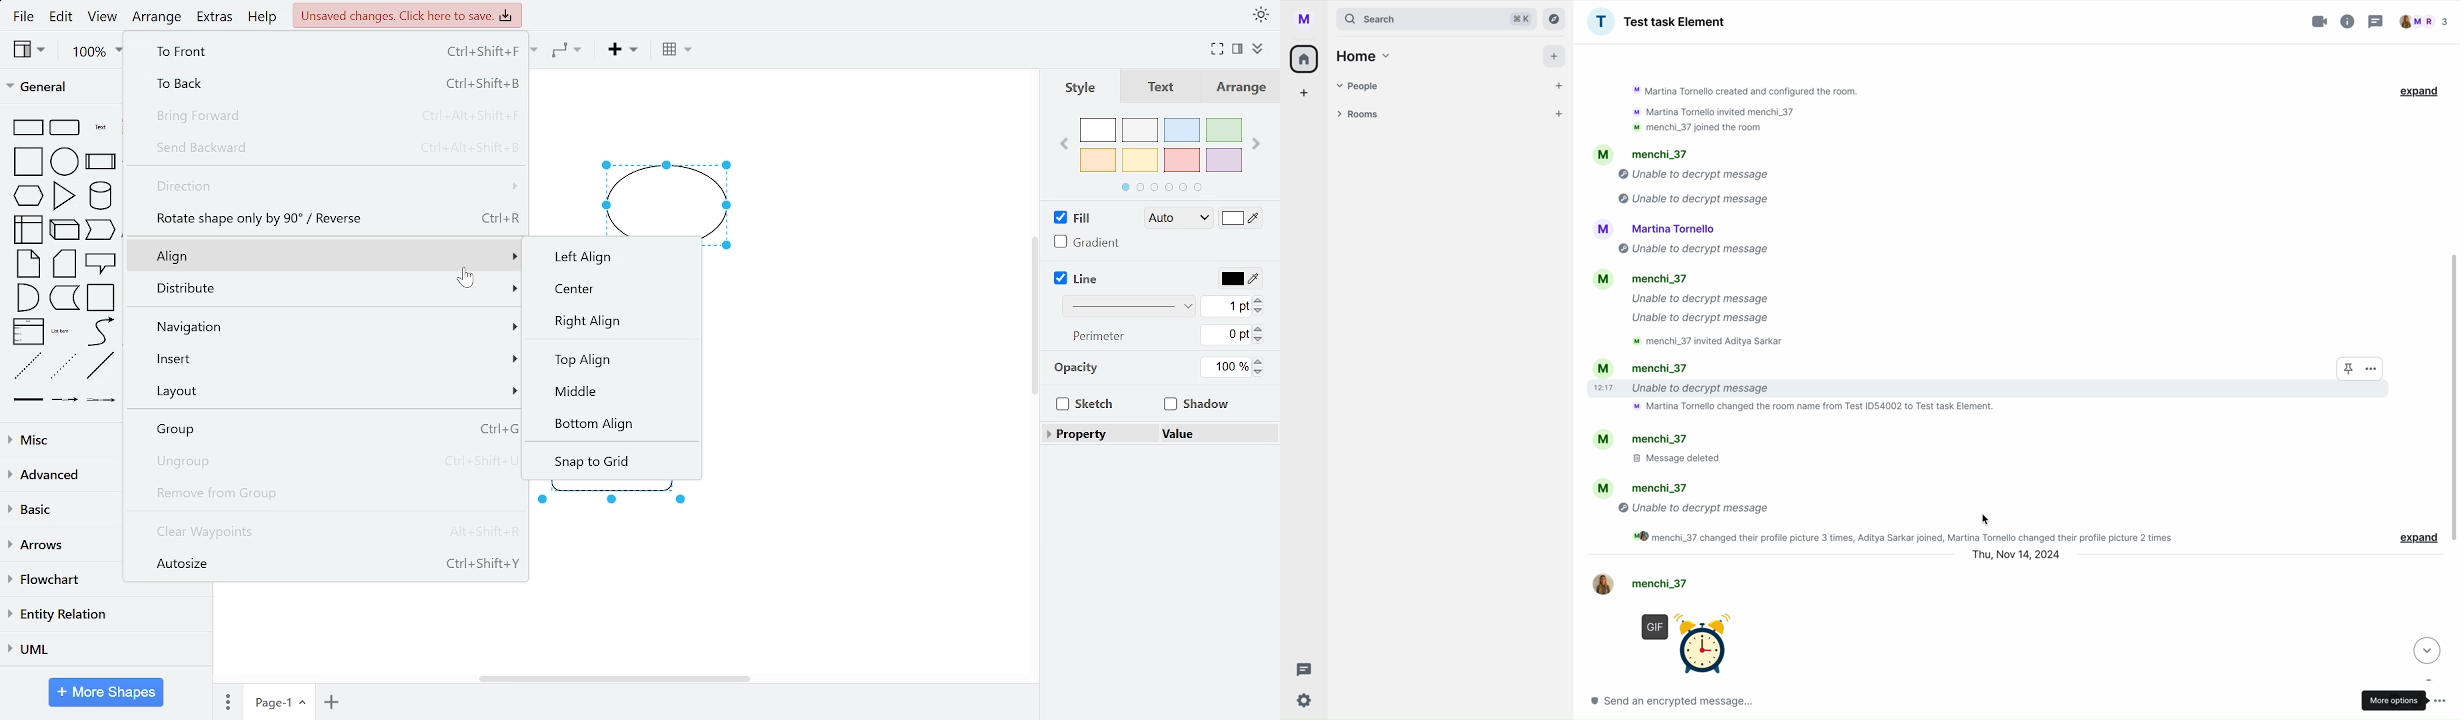 This screenshot has width=2464, height=728. Describe the element at coordinates (1162, 189) in the screenshot. I see `pages in colors` at that location.